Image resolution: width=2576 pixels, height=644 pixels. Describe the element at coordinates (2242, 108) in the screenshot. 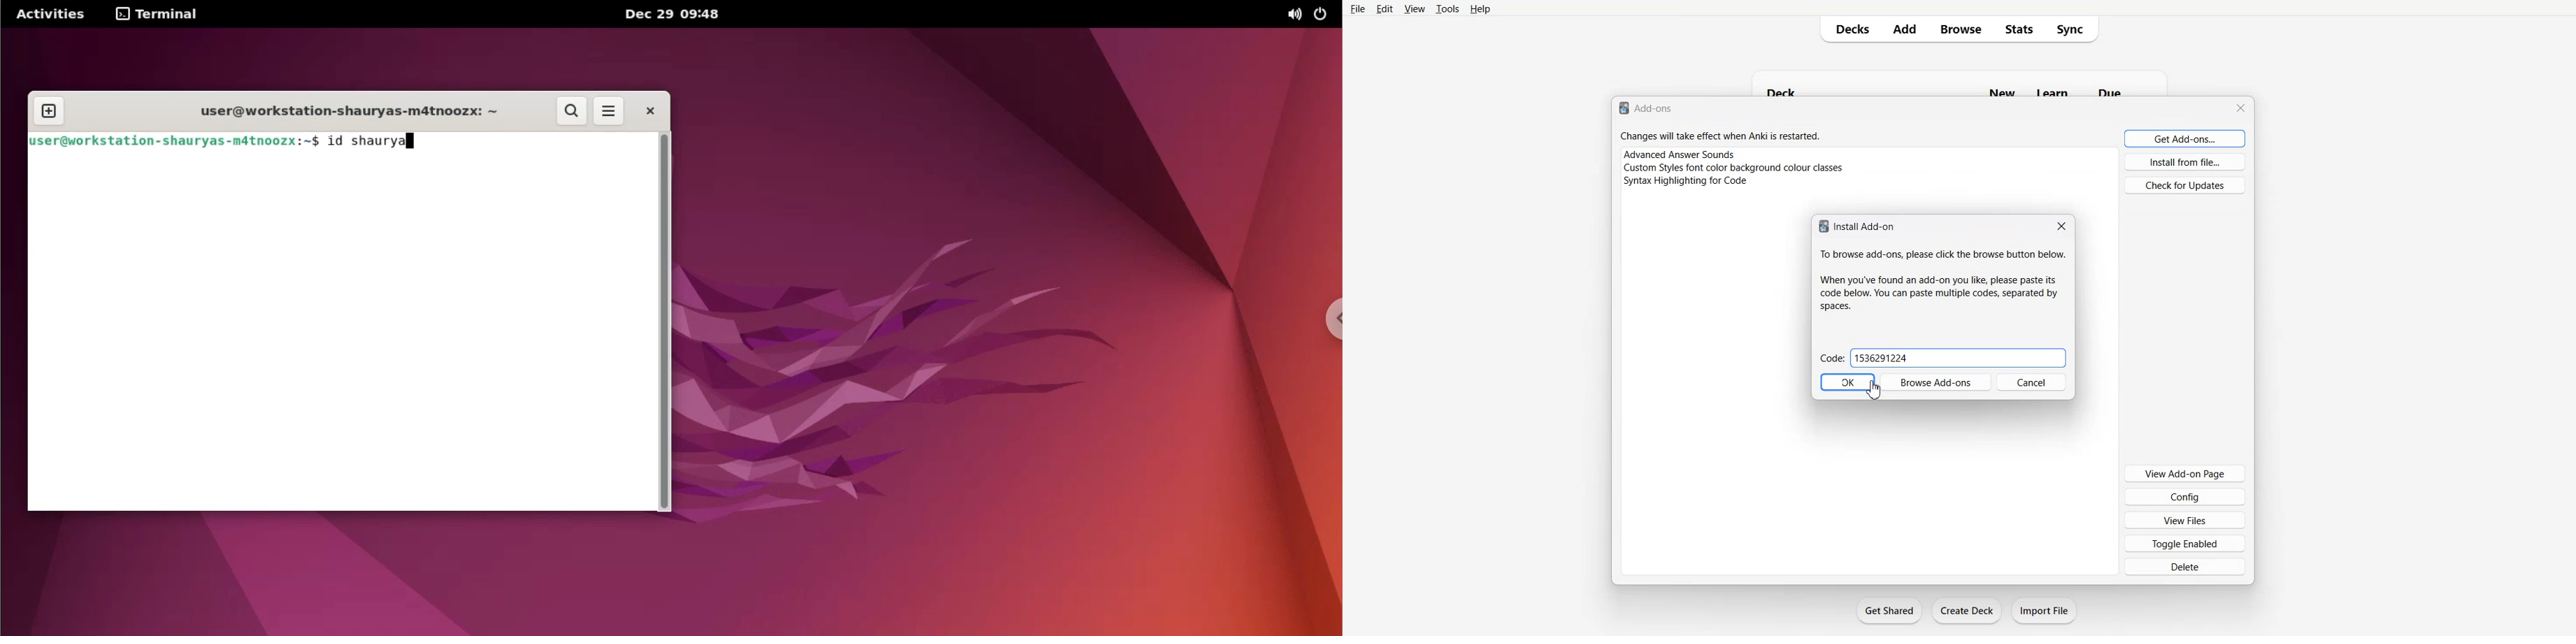

I see `Close` at that location.